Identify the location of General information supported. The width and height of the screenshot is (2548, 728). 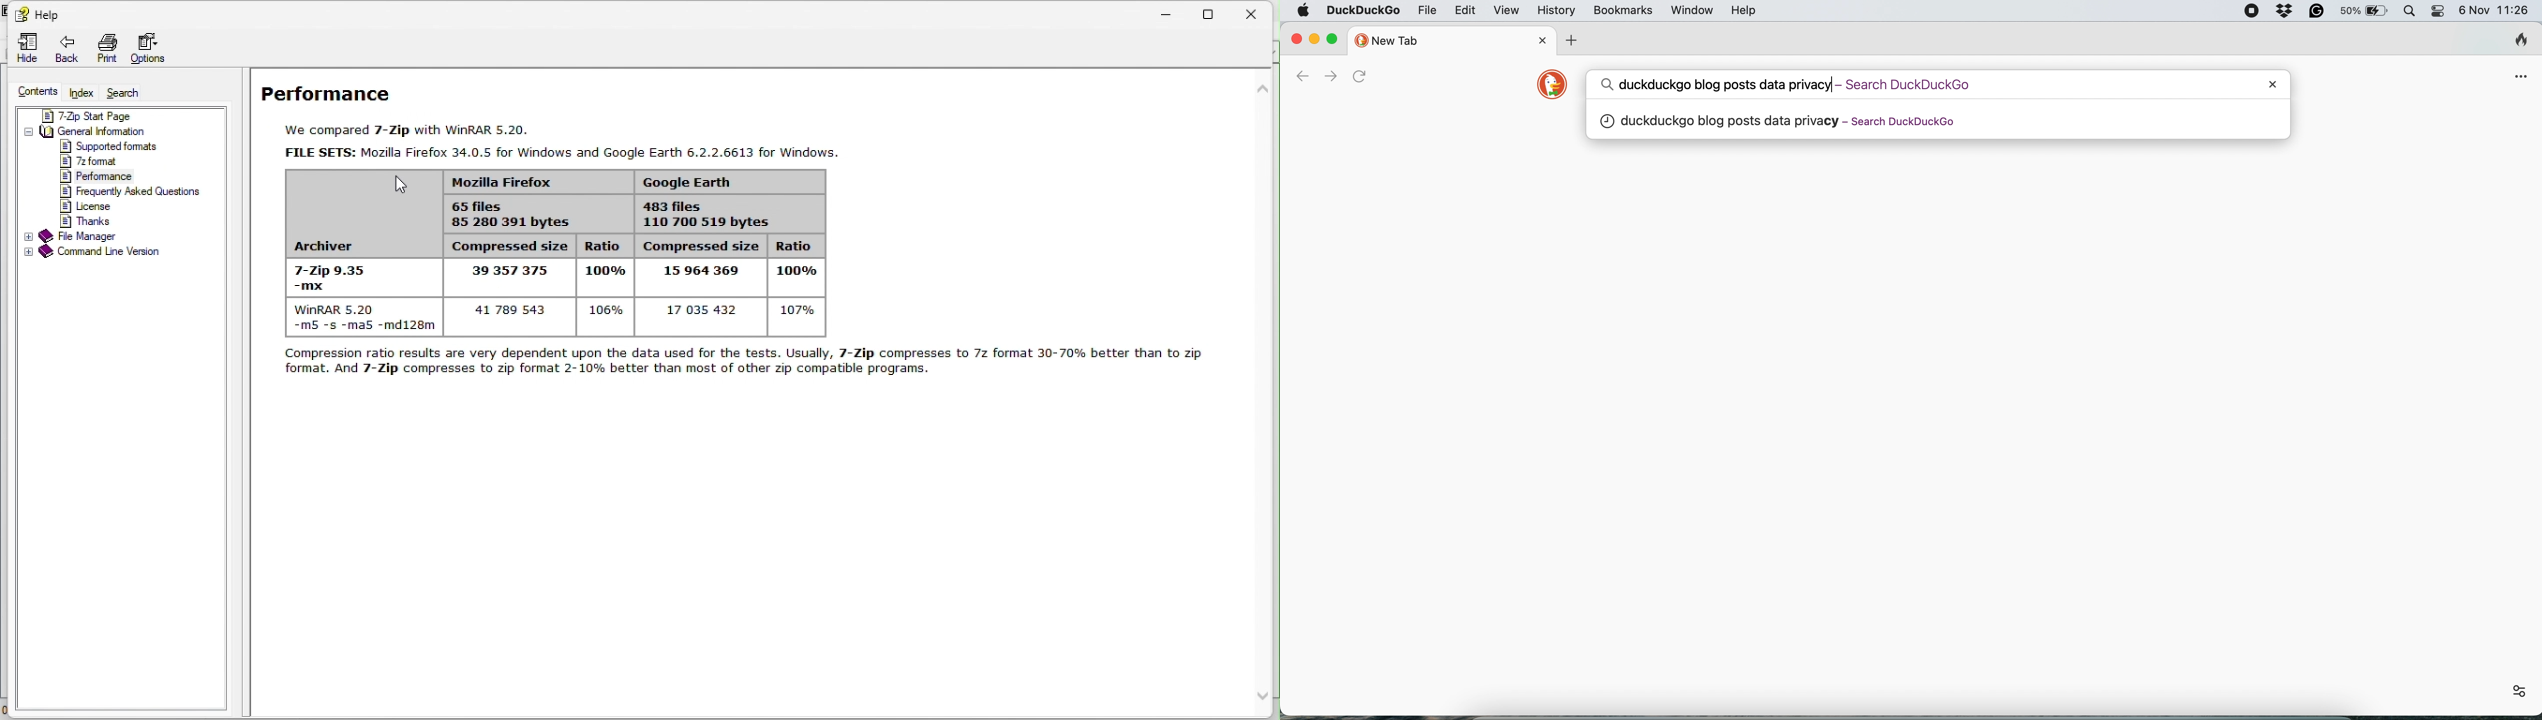
(113, 131).